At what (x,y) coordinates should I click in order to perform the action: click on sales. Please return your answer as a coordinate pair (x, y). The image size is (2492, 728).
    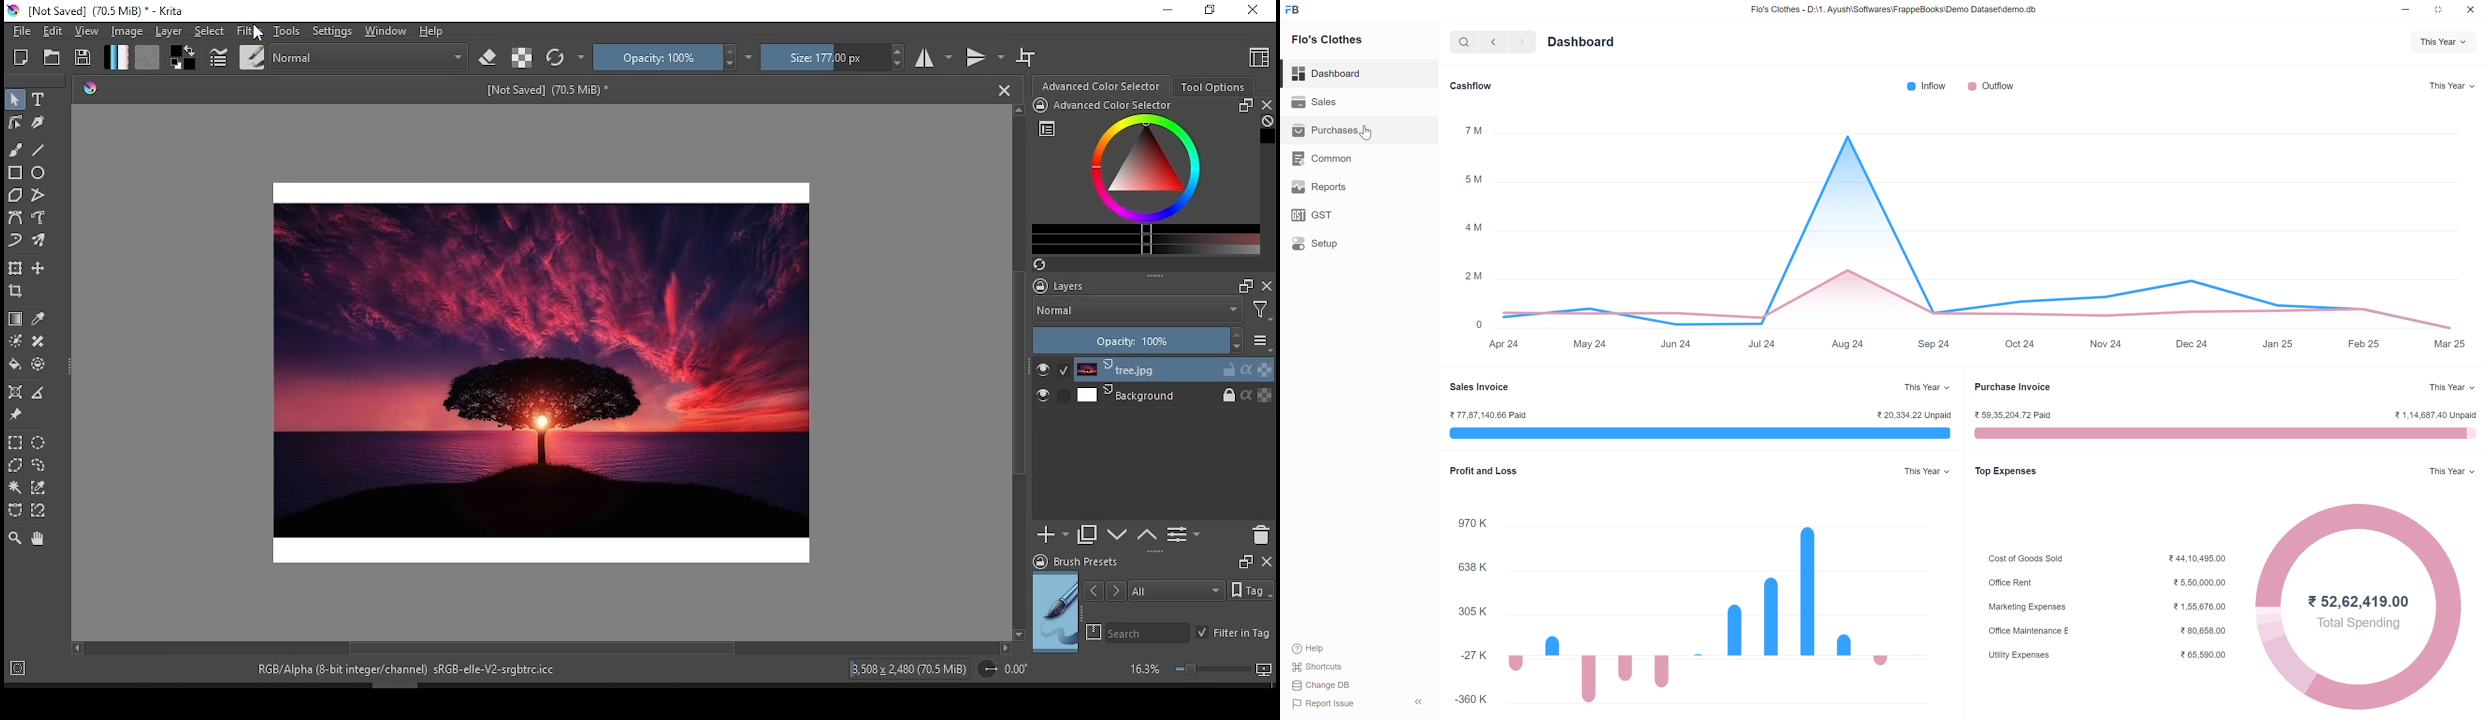
    Looking at the image, I should click on (1313, 101).